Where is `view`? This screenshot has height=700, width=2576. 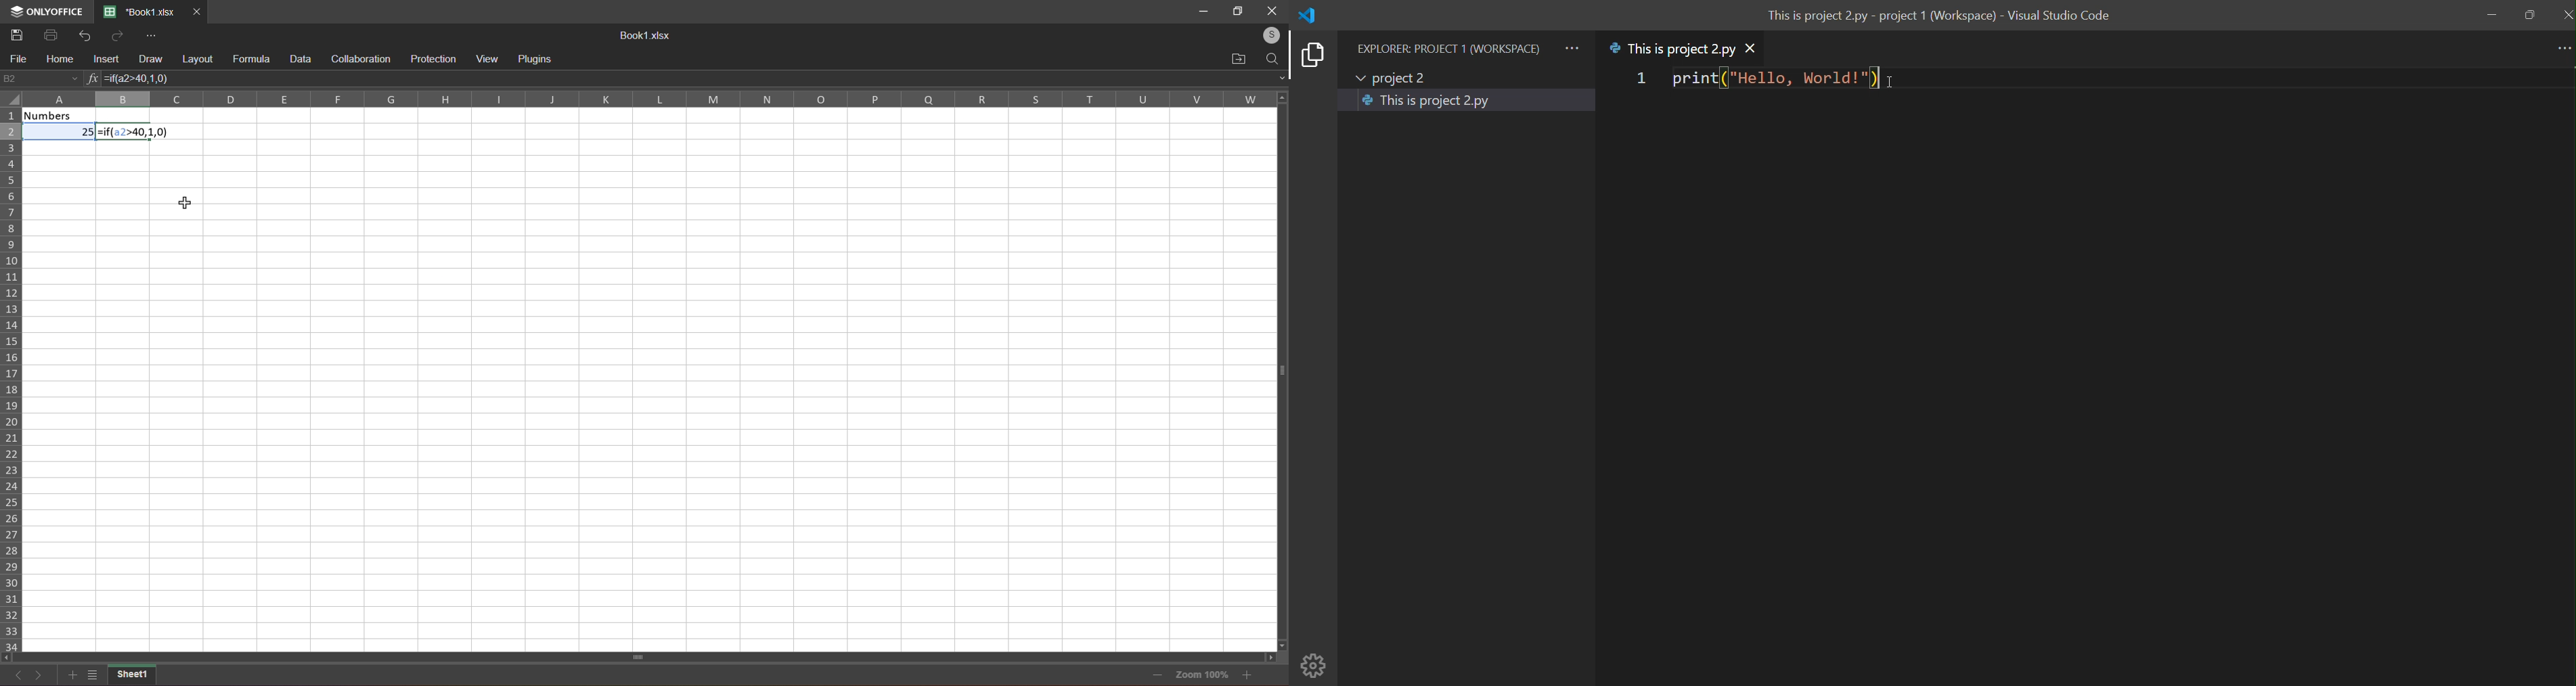 view is located at coordinates (490, 58).